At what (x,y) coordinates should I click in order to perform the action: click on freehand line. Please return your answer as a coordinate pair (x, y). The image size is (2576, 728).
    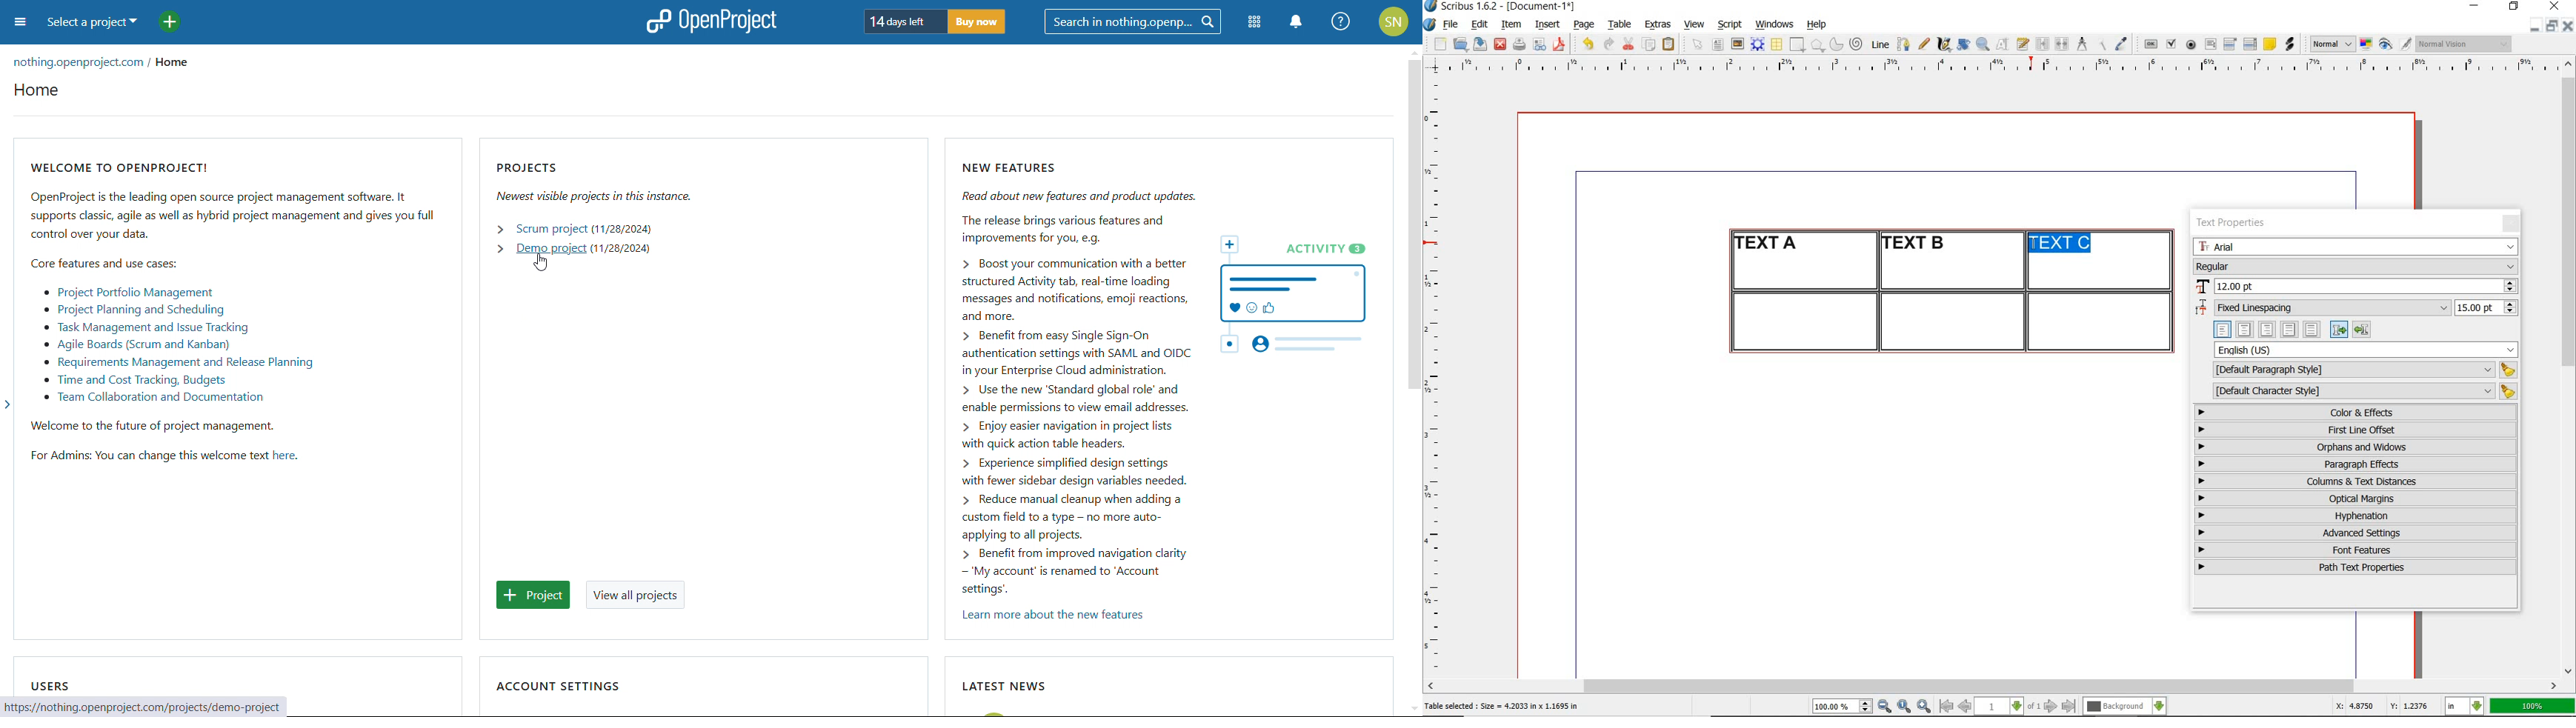
    Looking at the image, I should click on (1924, 44).